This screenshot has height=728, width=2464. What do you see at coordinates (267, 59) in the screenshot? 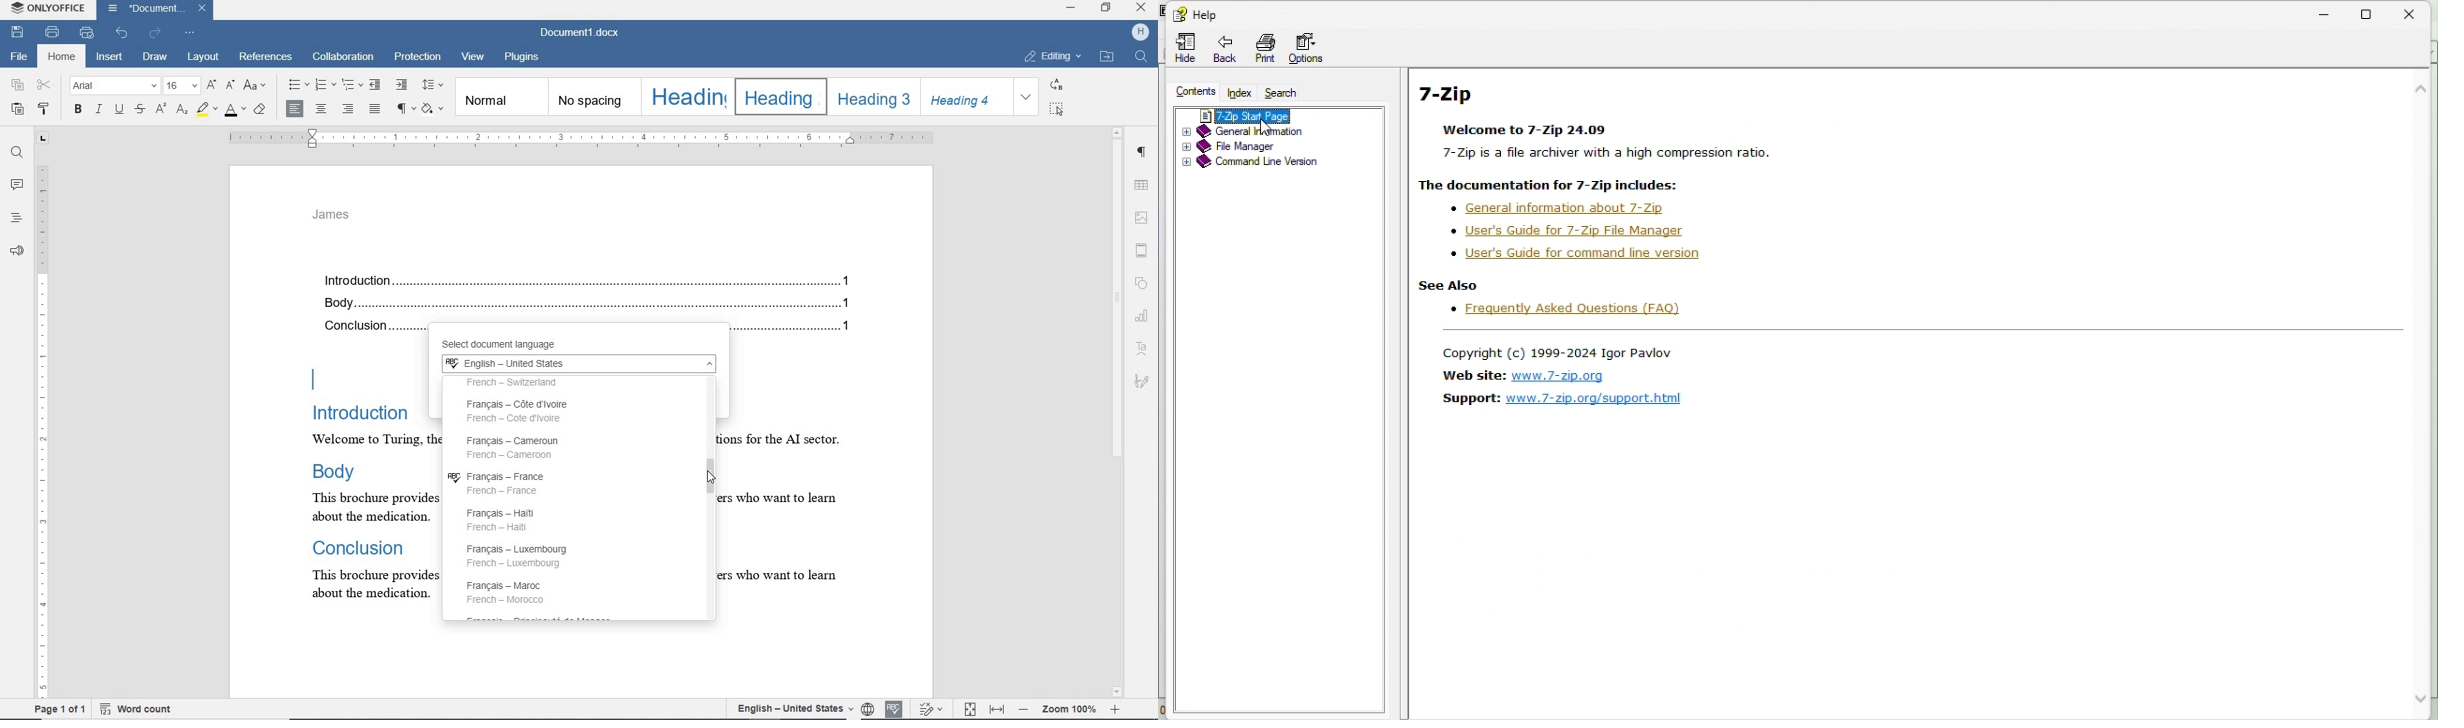
I see `references` at bounding box center [267, 59].